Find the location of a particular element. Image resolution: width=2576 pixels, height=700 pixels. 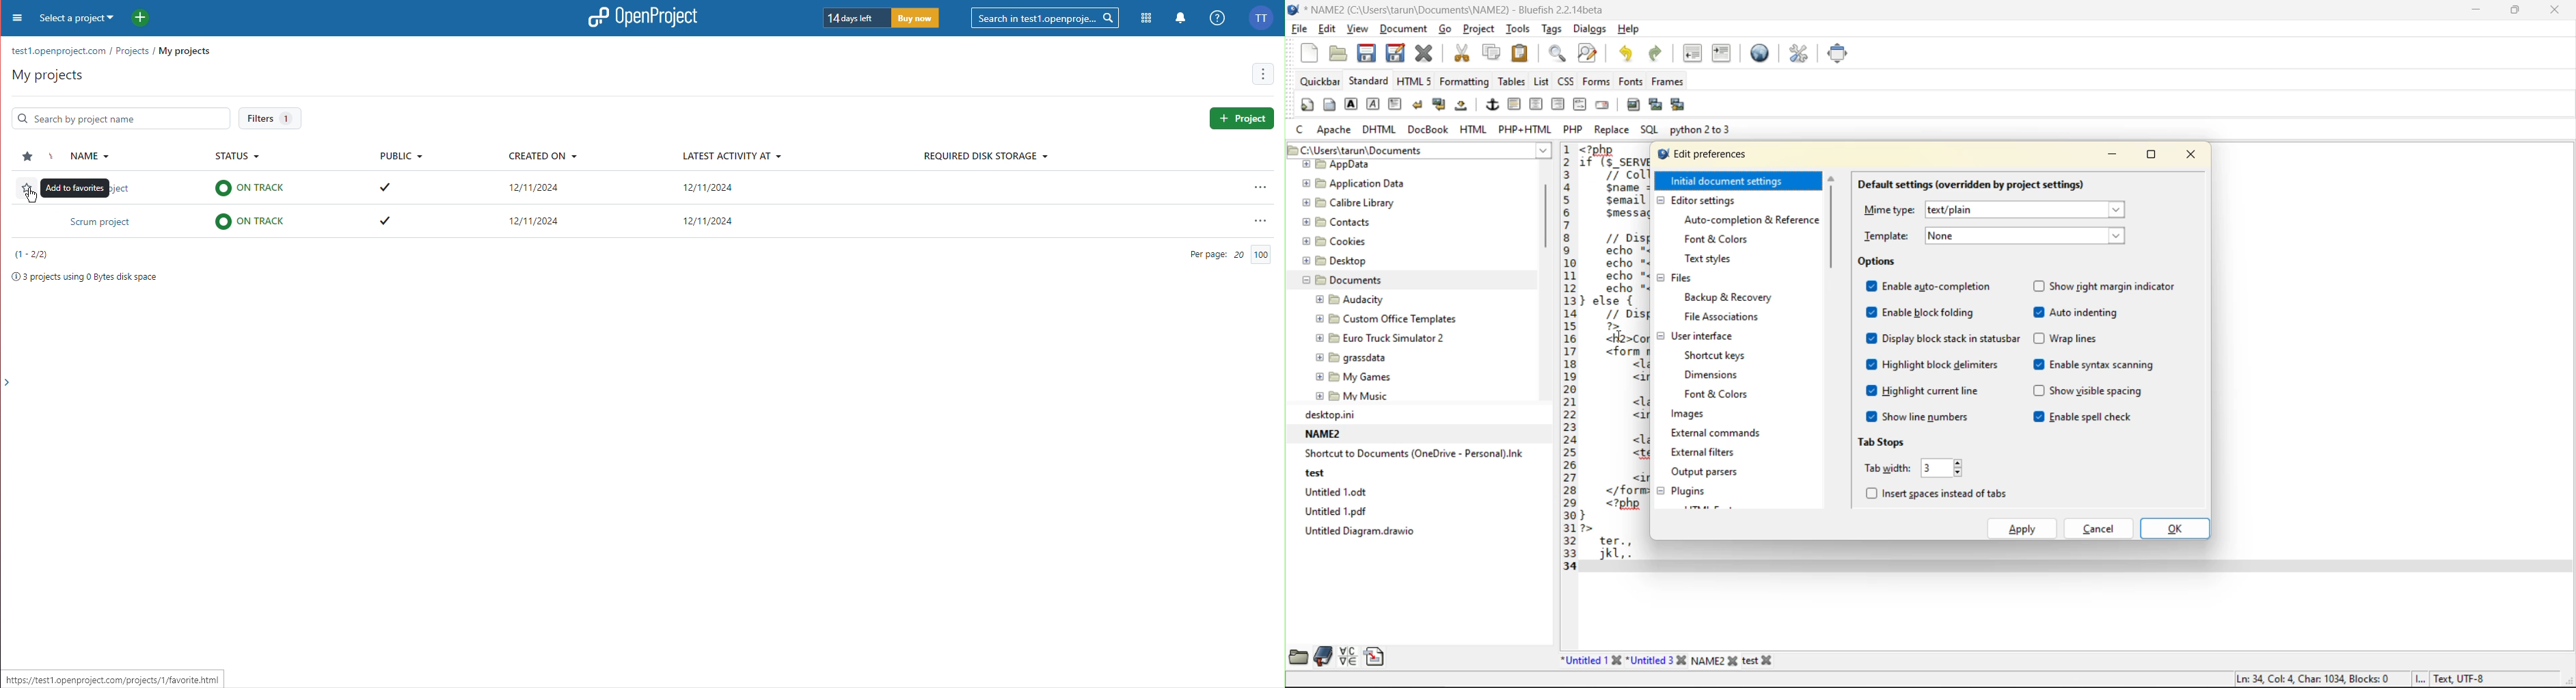

tags is located at coordinates (1555, 30).